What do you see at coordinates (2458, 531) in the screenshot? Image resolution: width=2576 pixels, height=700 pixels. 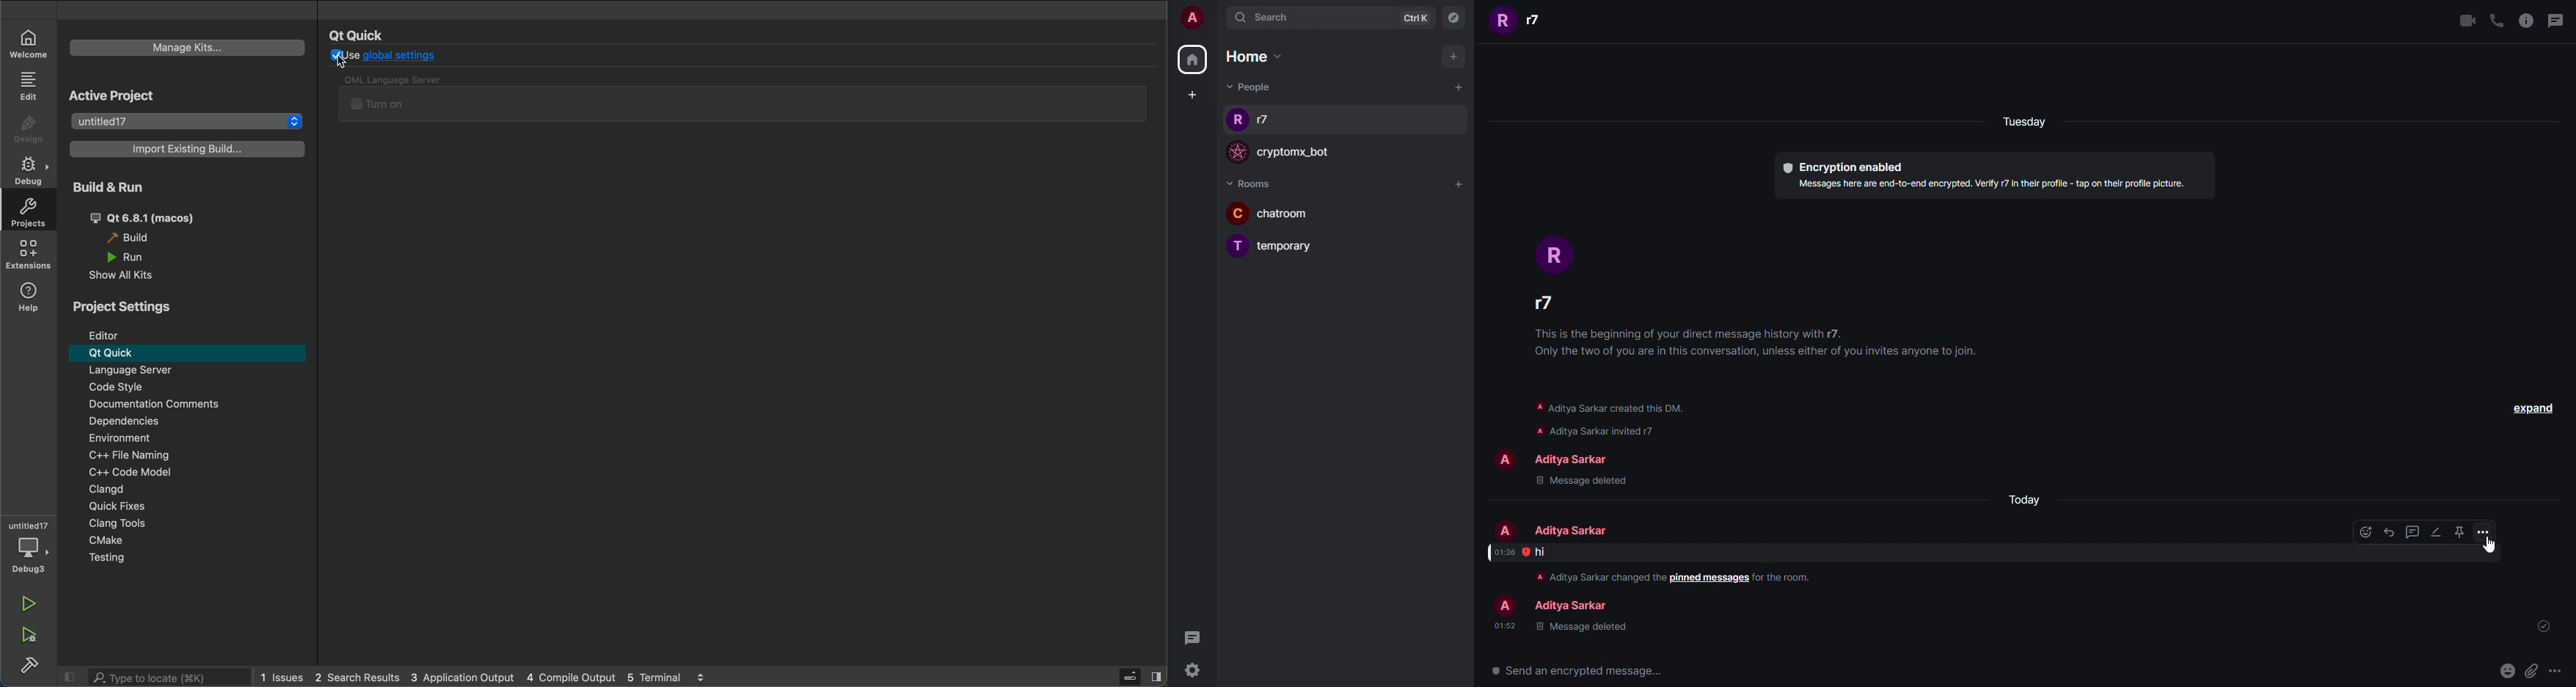 I see `pin` at bounding box center [2458, 531].